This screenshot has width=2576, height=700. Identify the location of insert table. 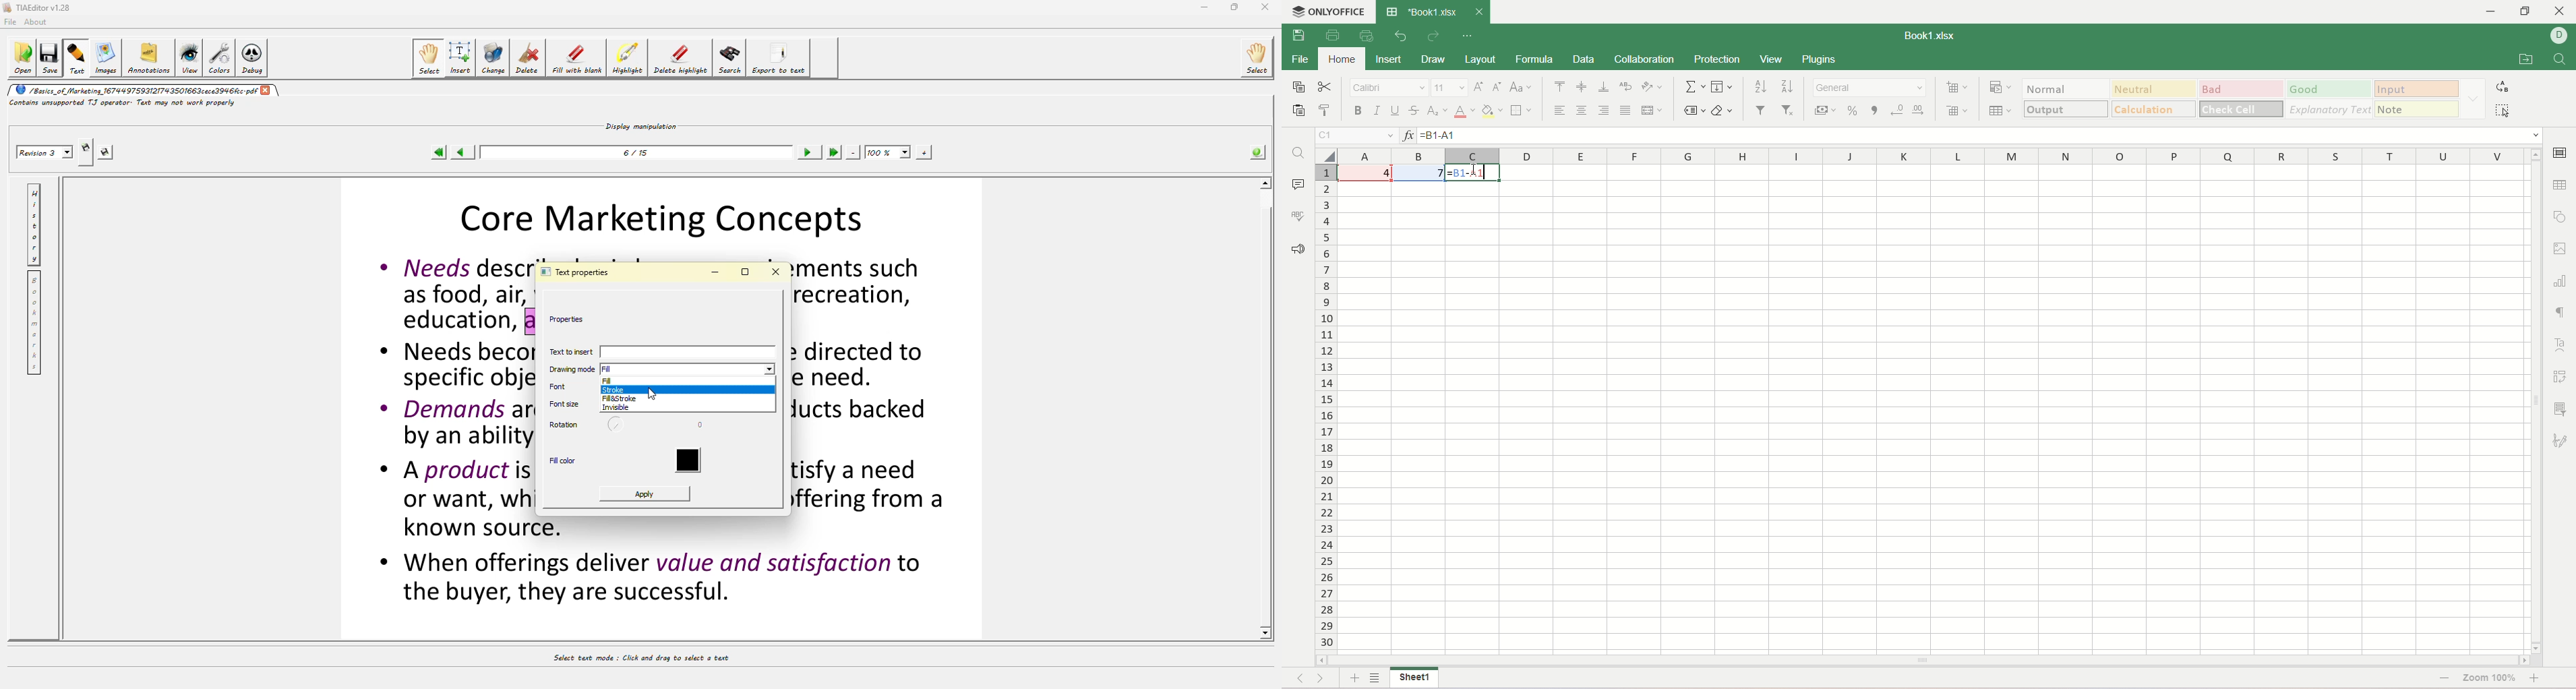
(2000, 109).